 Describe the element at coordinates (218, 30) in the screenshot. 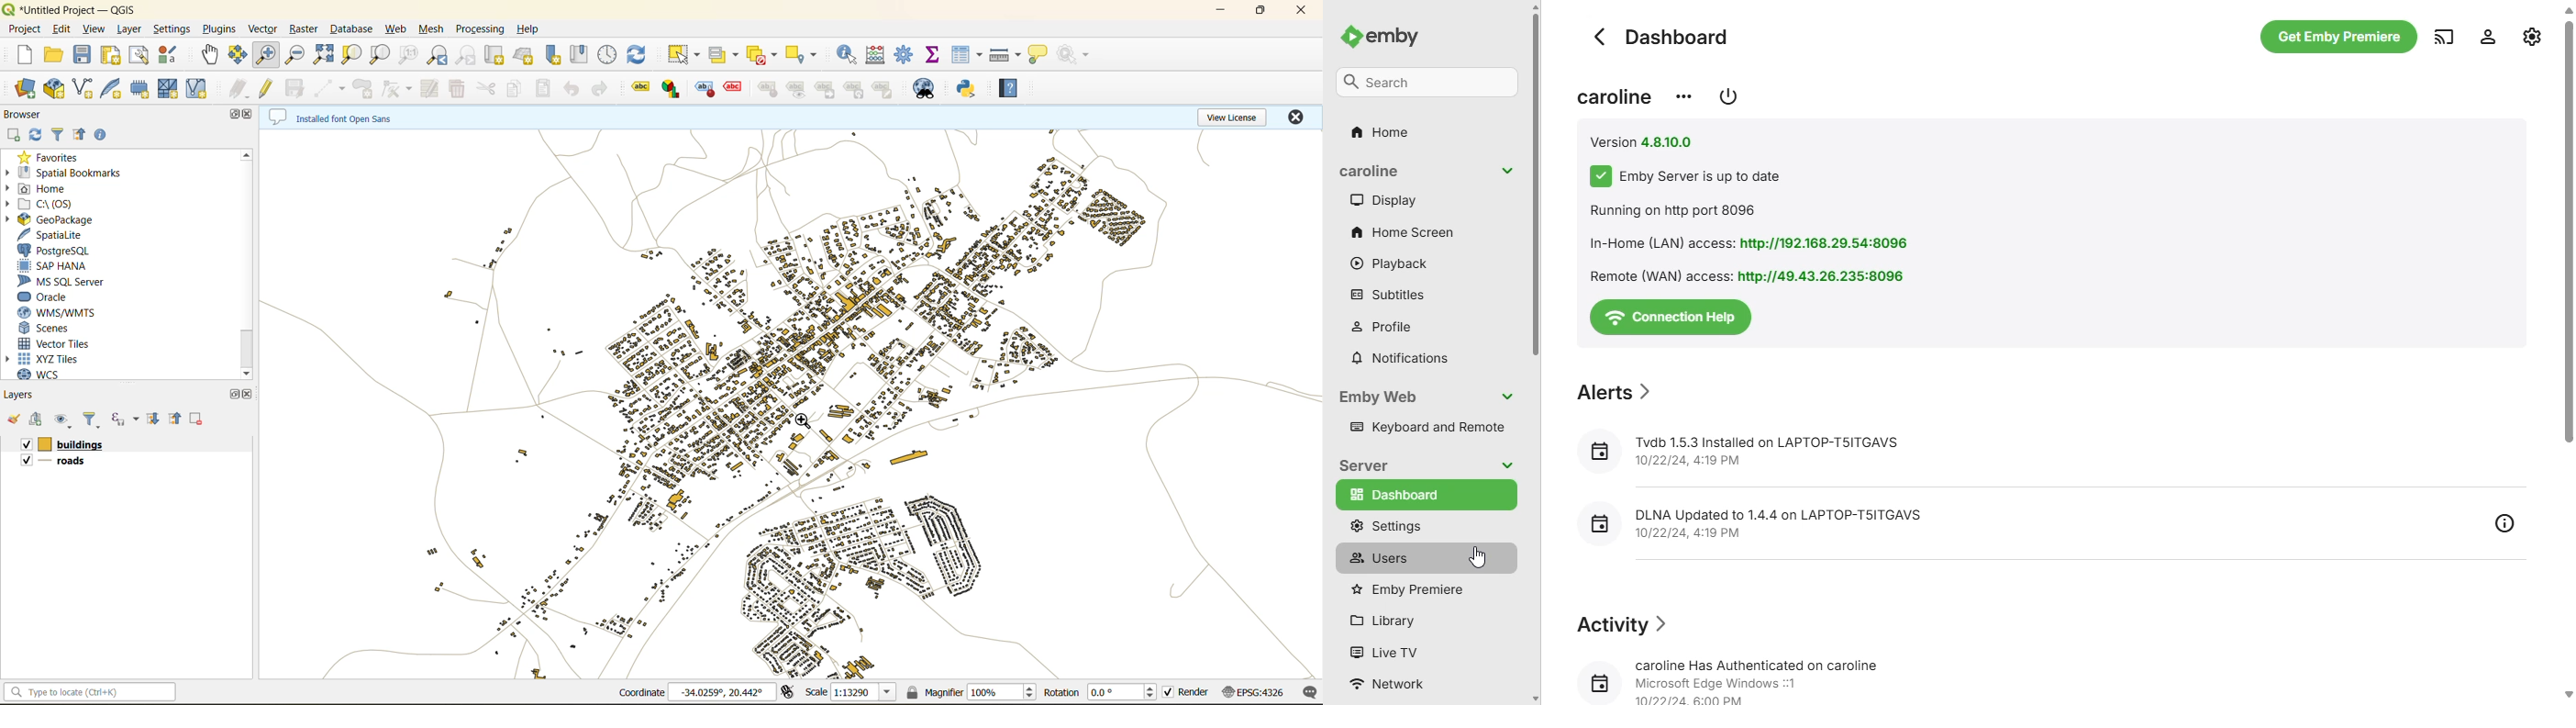

I see `plugins` at that location.